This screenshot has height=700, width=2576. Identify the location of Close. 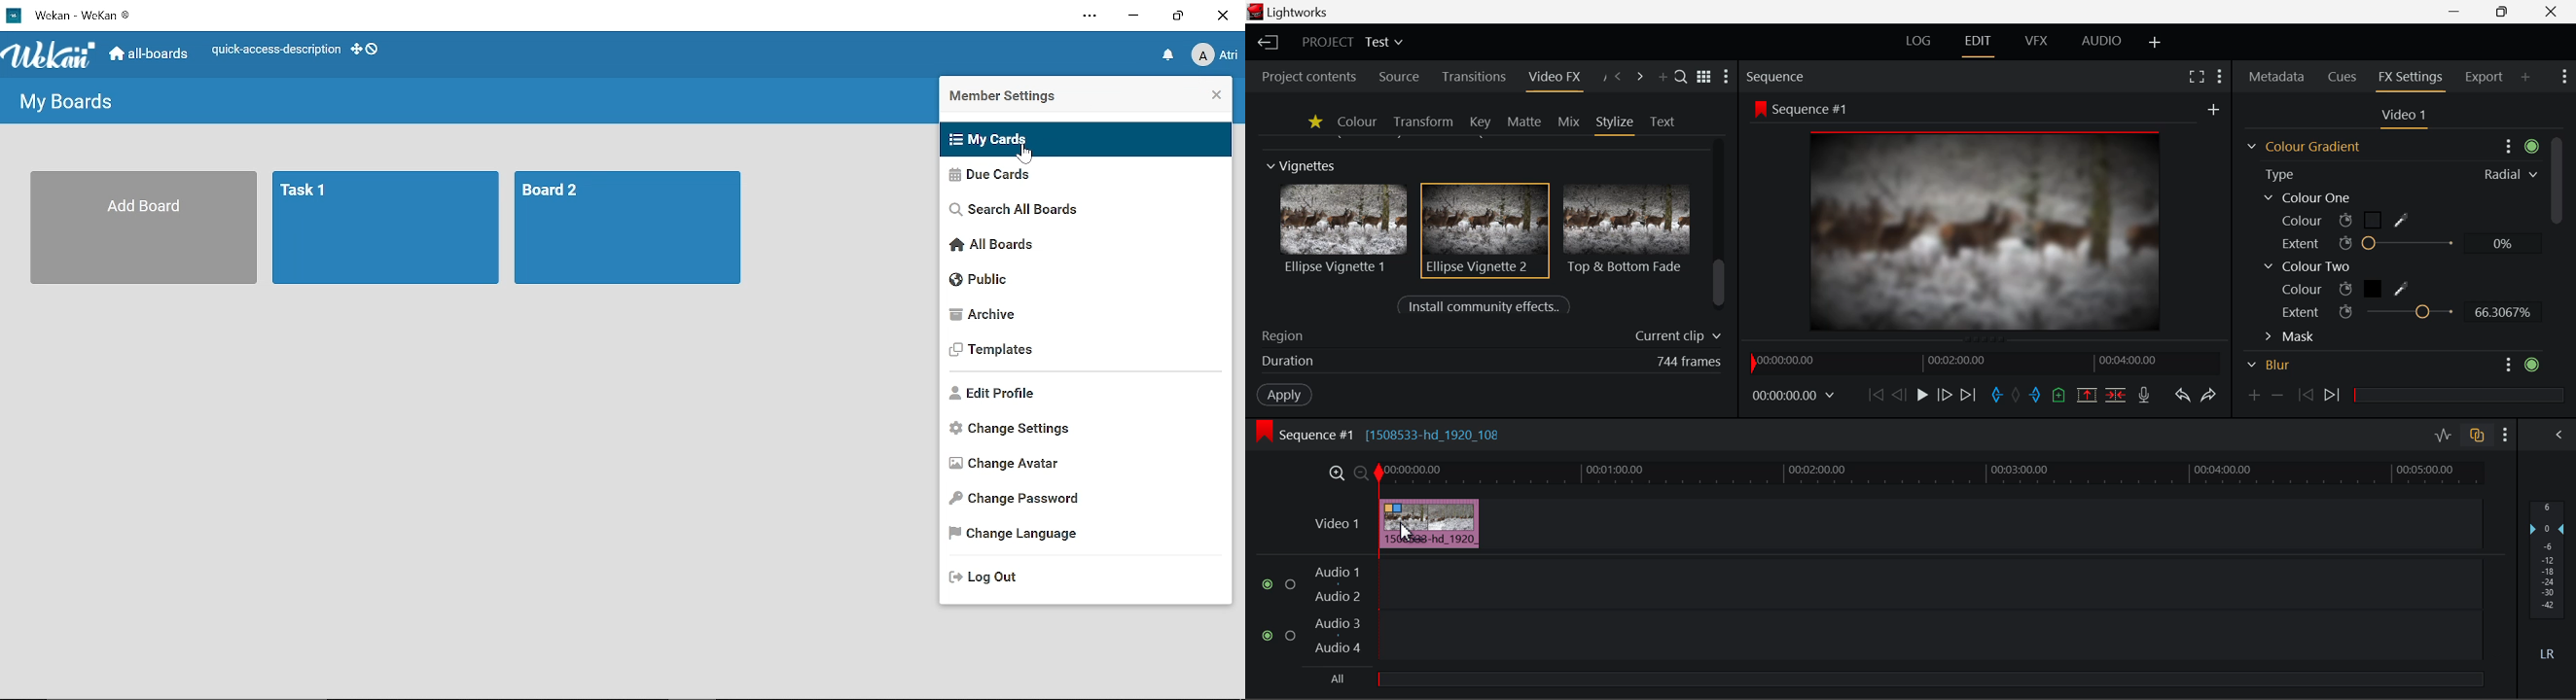
(1224, 16).